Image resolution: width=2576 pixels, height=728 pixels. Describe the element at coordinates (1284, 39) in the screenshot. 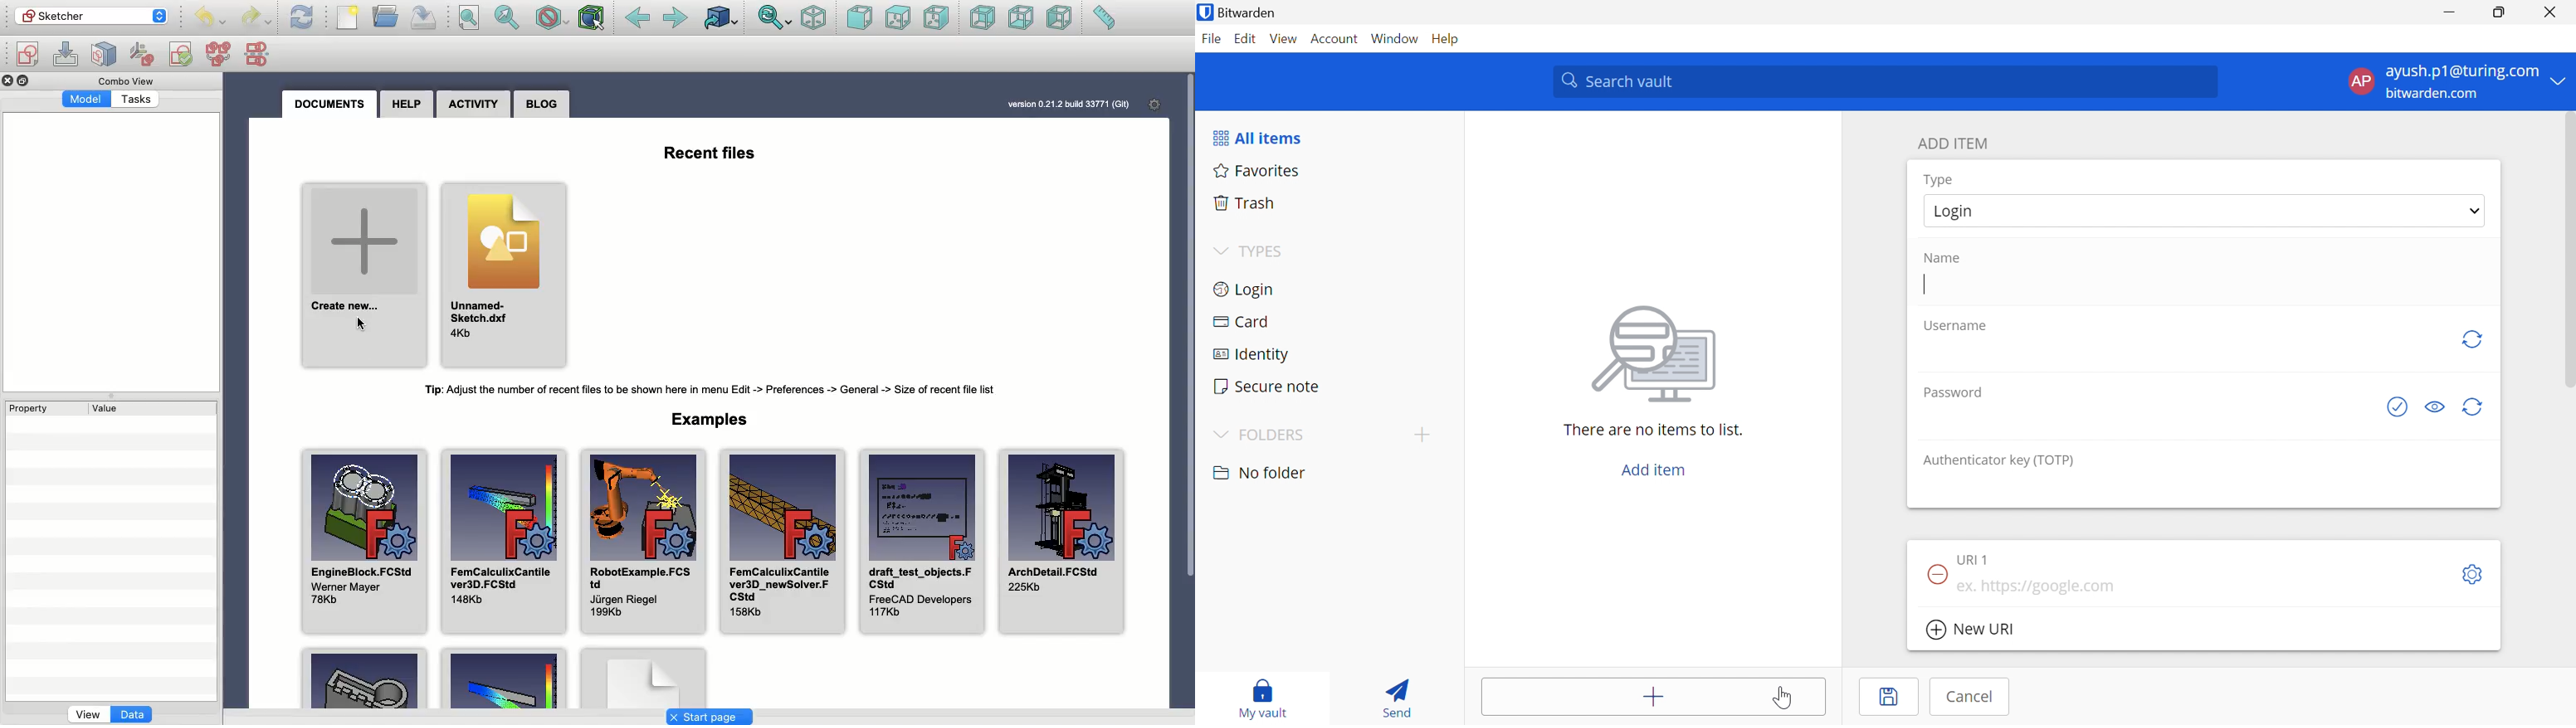

I see `View` at that location.